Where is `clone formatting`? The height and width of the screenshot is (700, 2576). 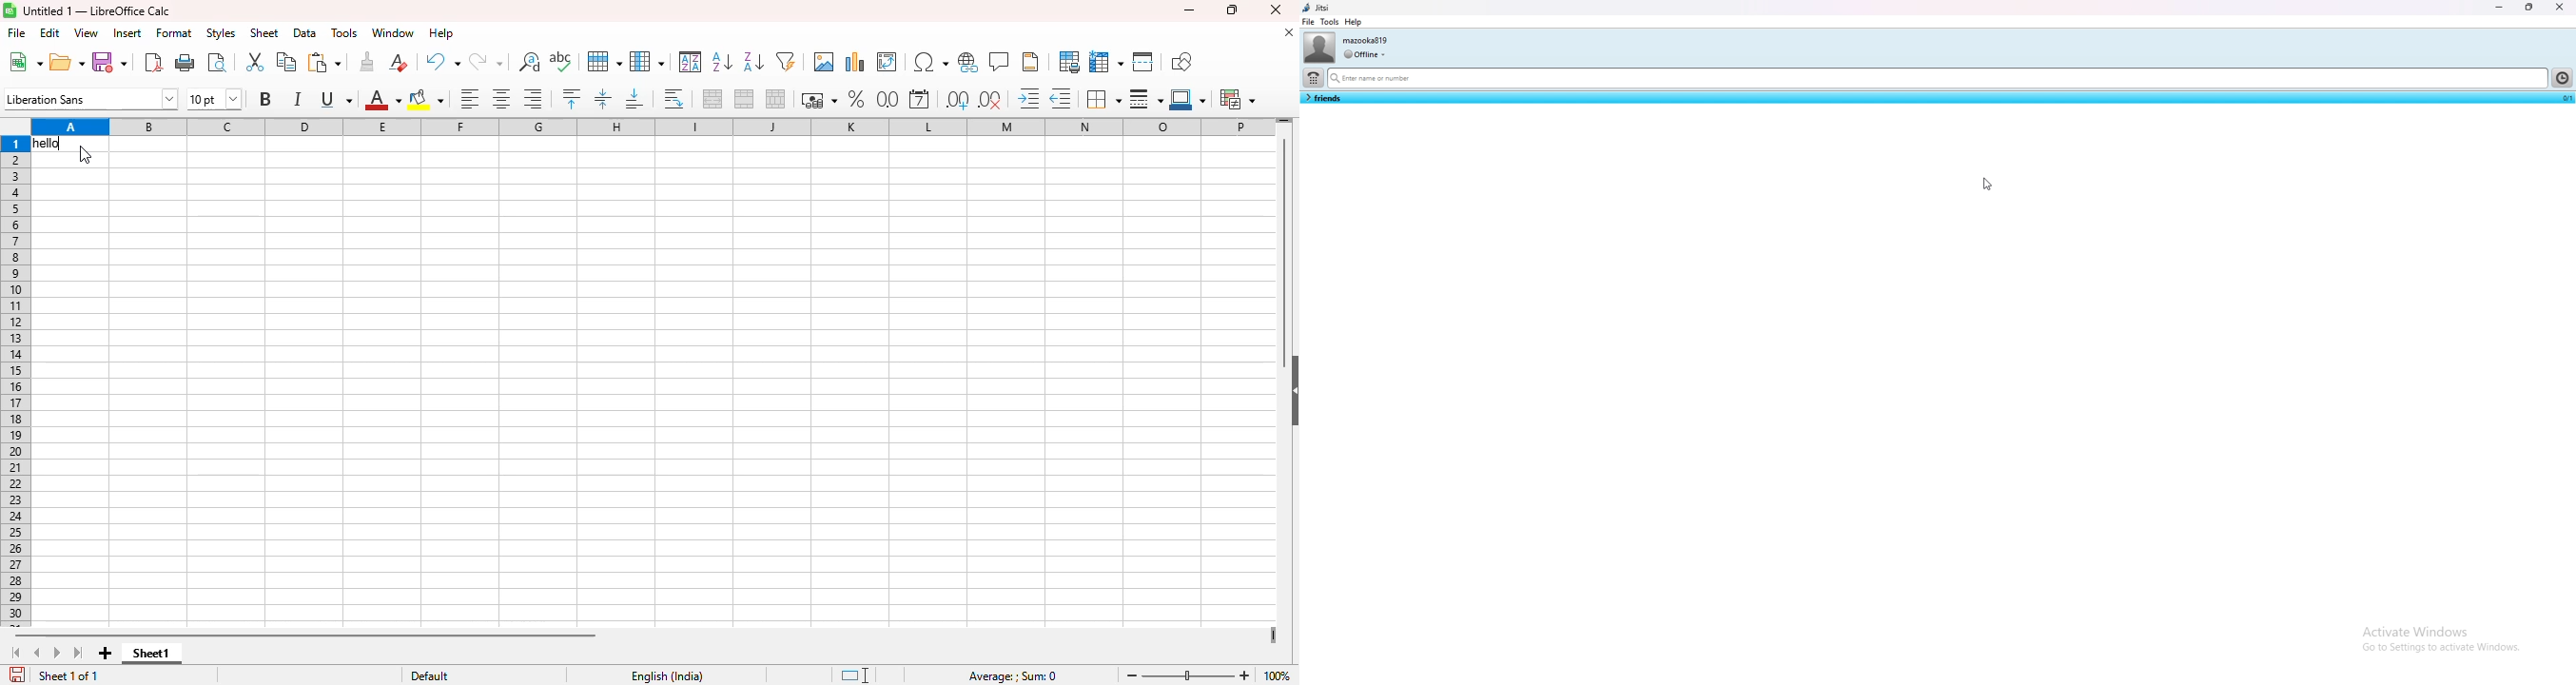
clone formatting is located at coordinates (366, 62).